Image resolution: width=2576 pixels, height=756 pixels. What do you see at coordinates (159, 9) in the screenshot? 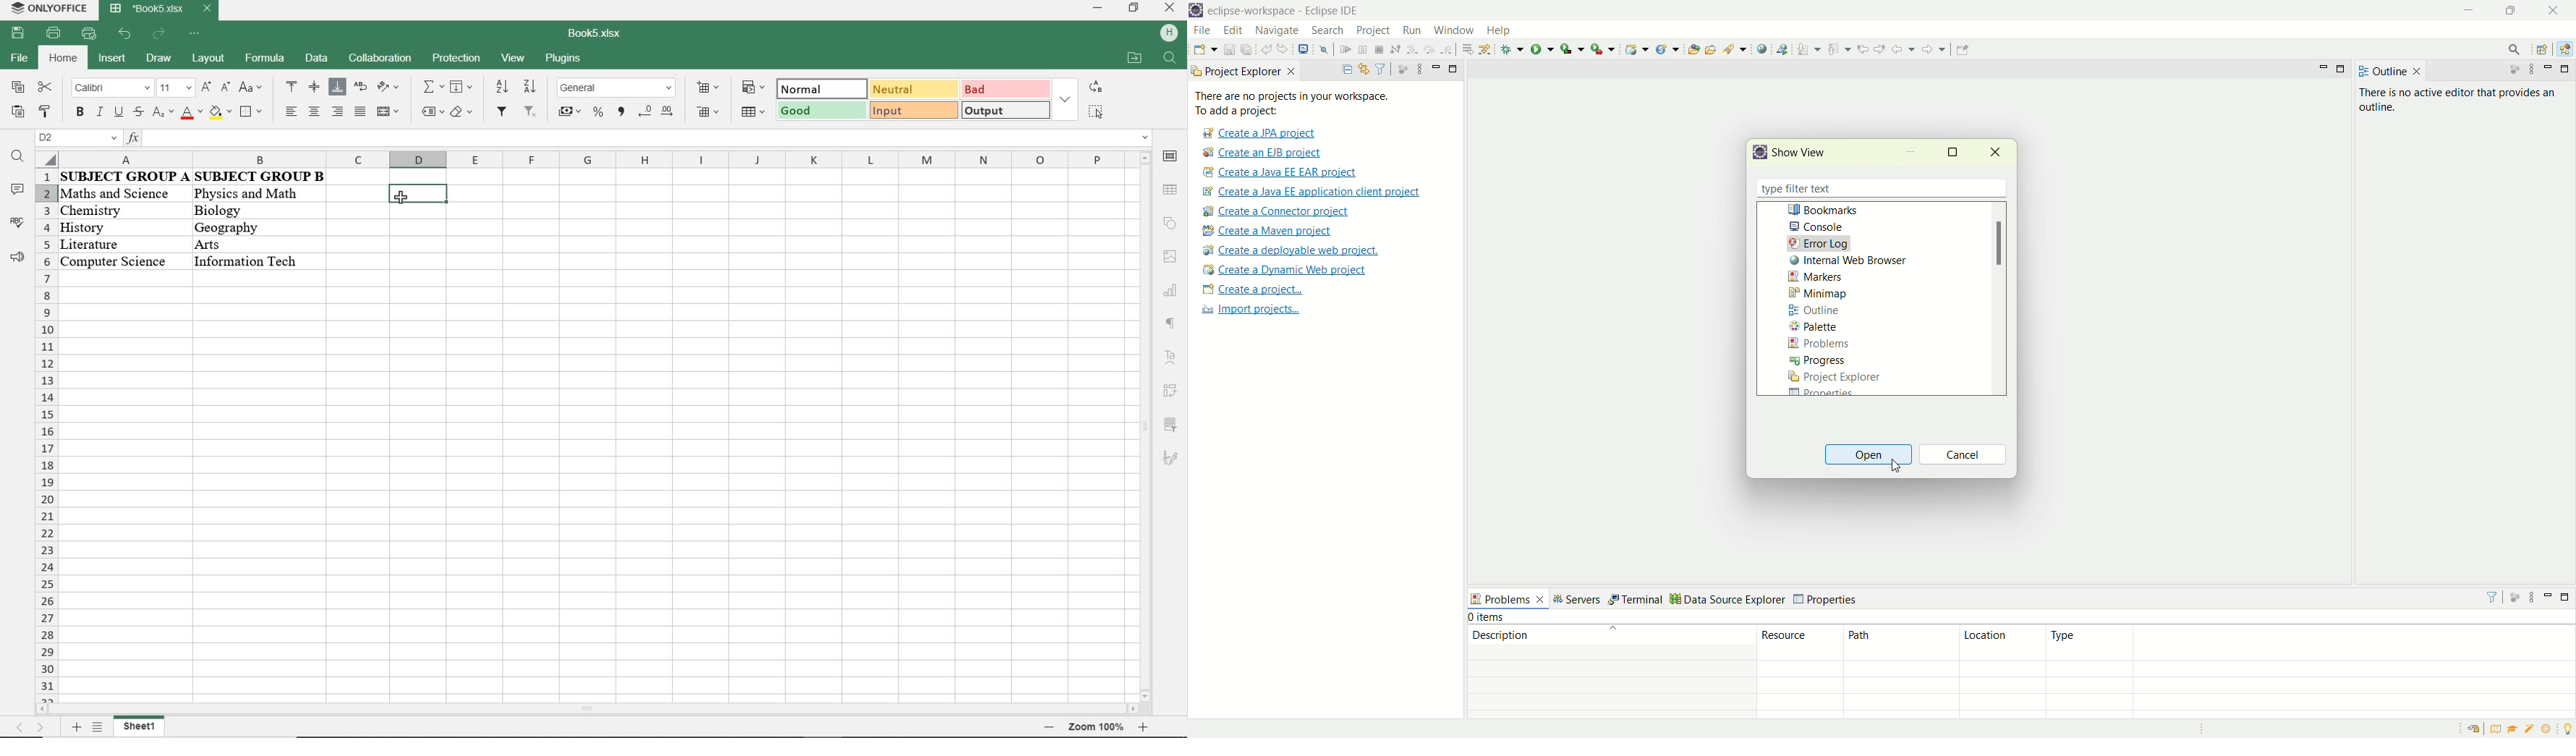
I see `document name` at bounding box center [159, 9].